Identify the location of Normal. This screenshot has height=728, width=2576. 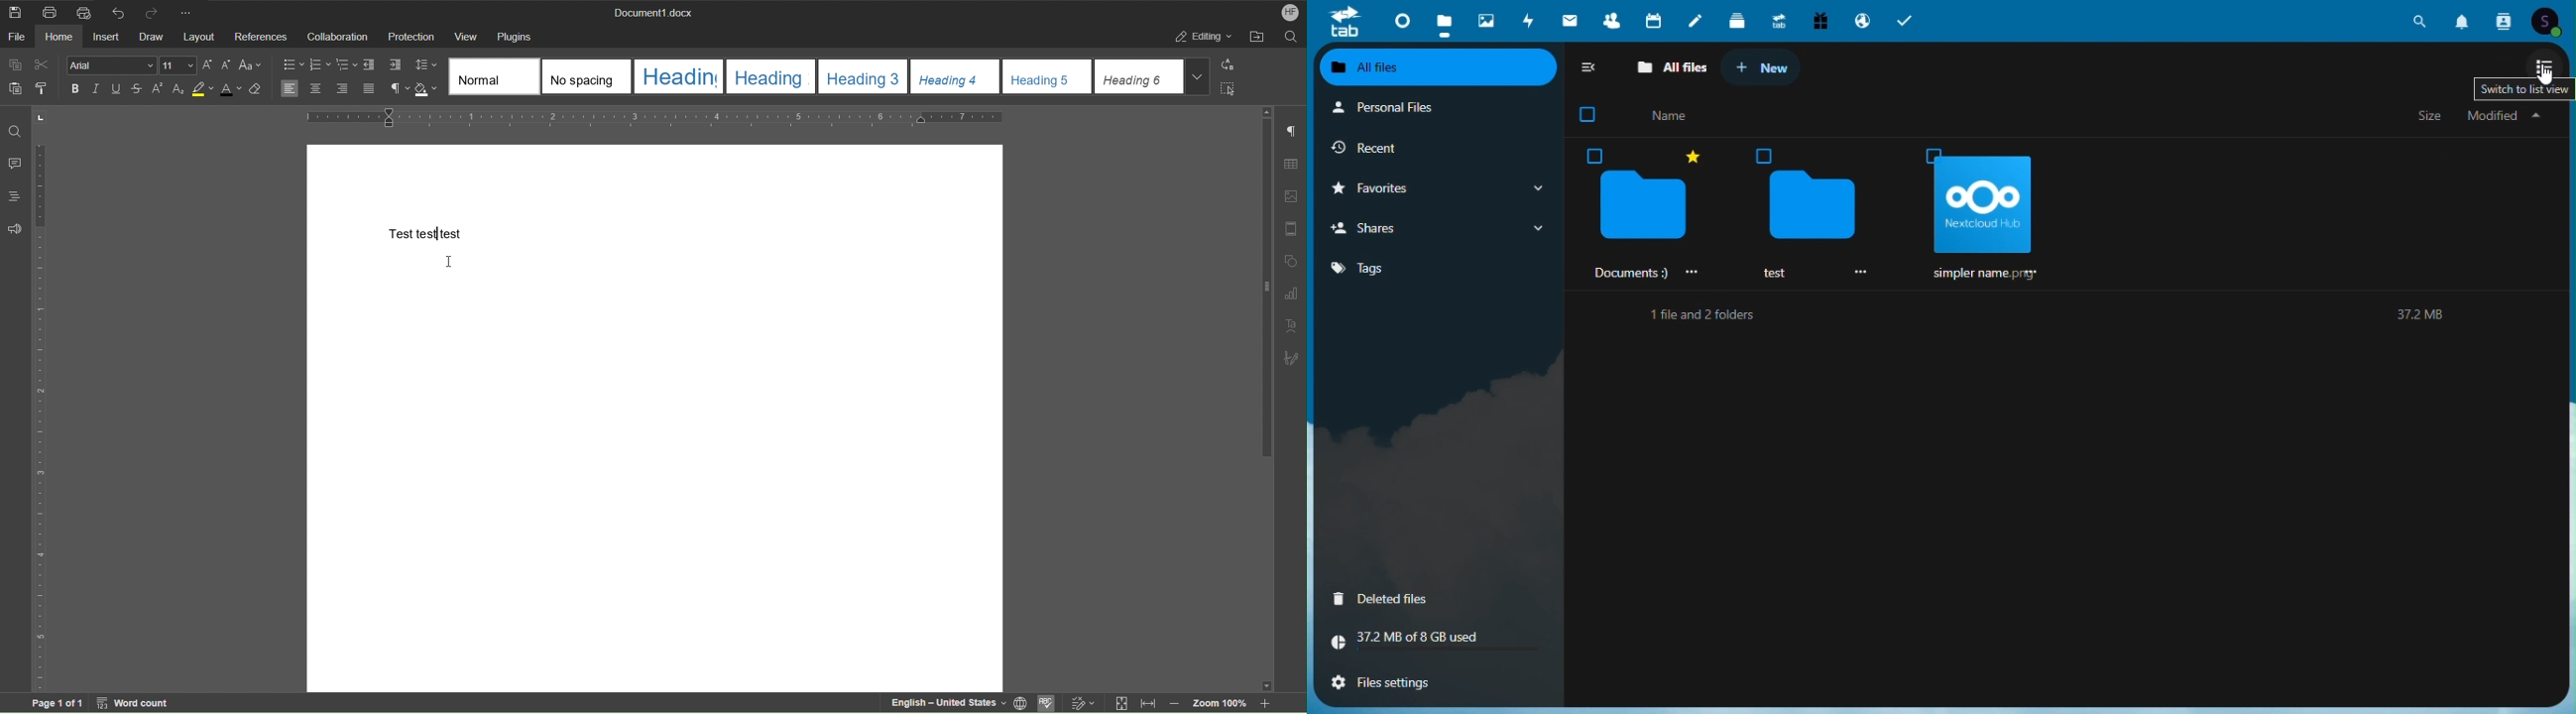
(496, 76).